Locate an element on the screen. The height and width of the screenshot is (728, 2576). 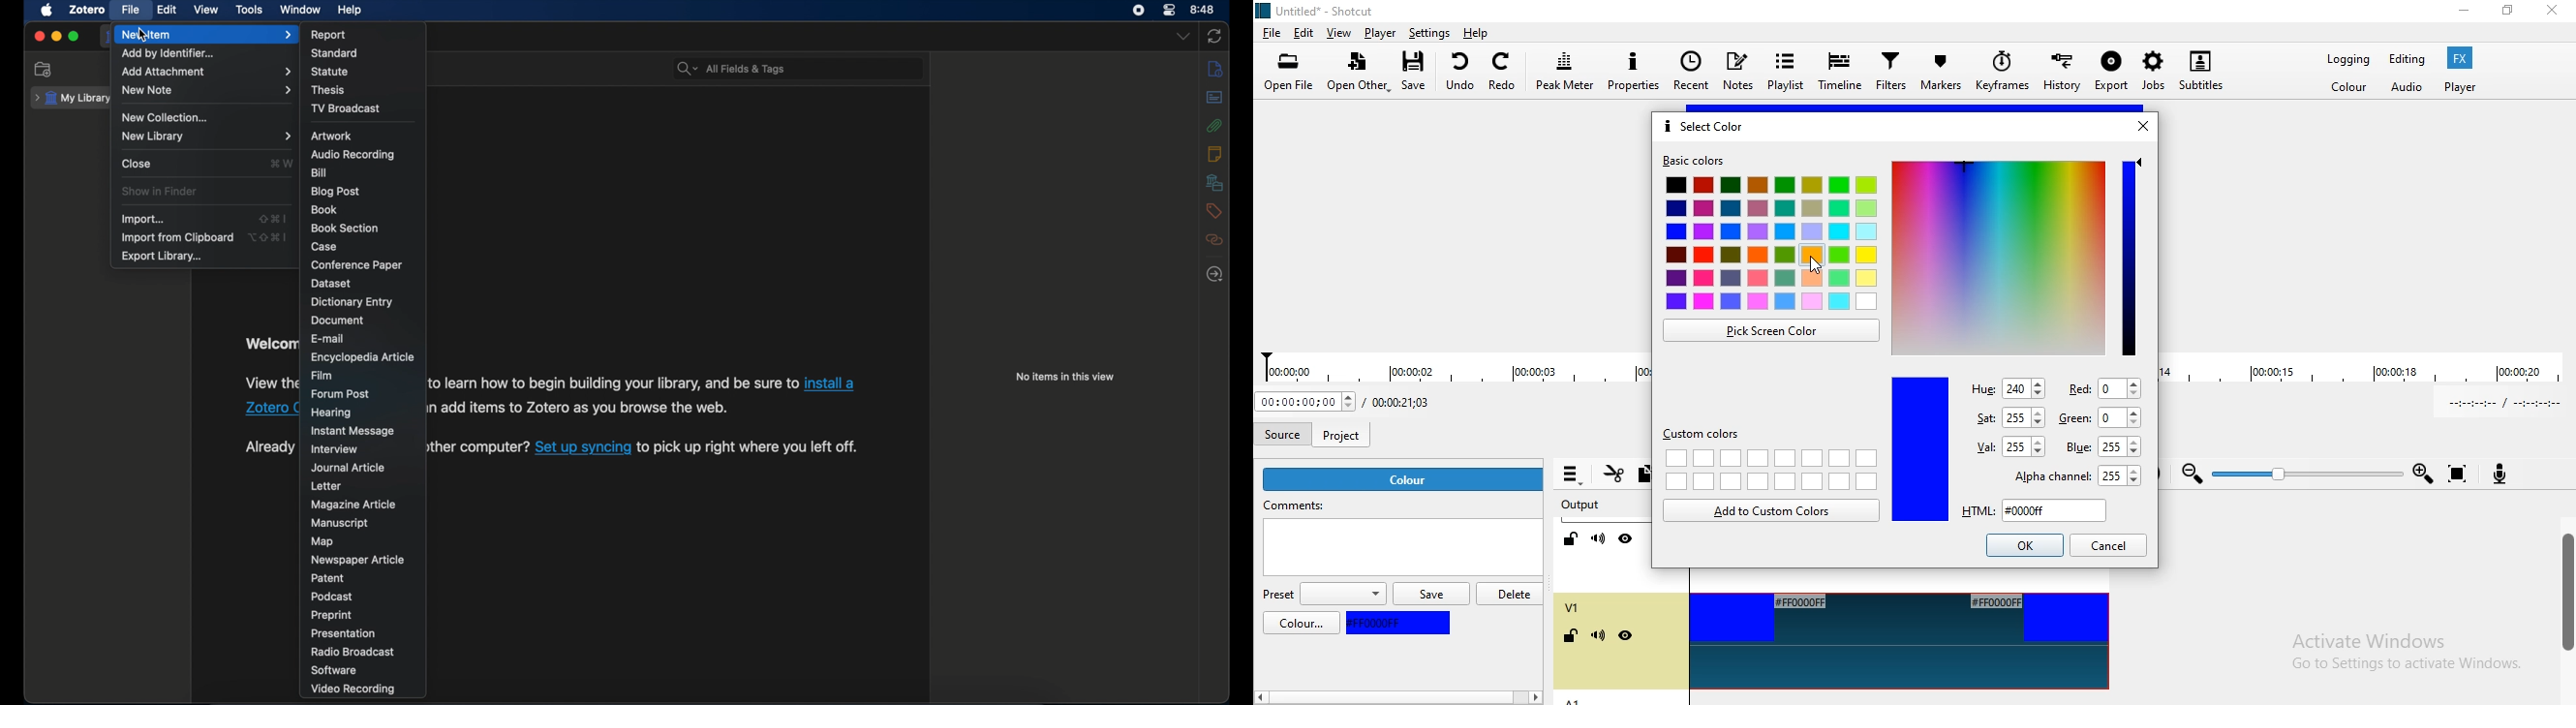
preset is located at coordinates (1323, 595).